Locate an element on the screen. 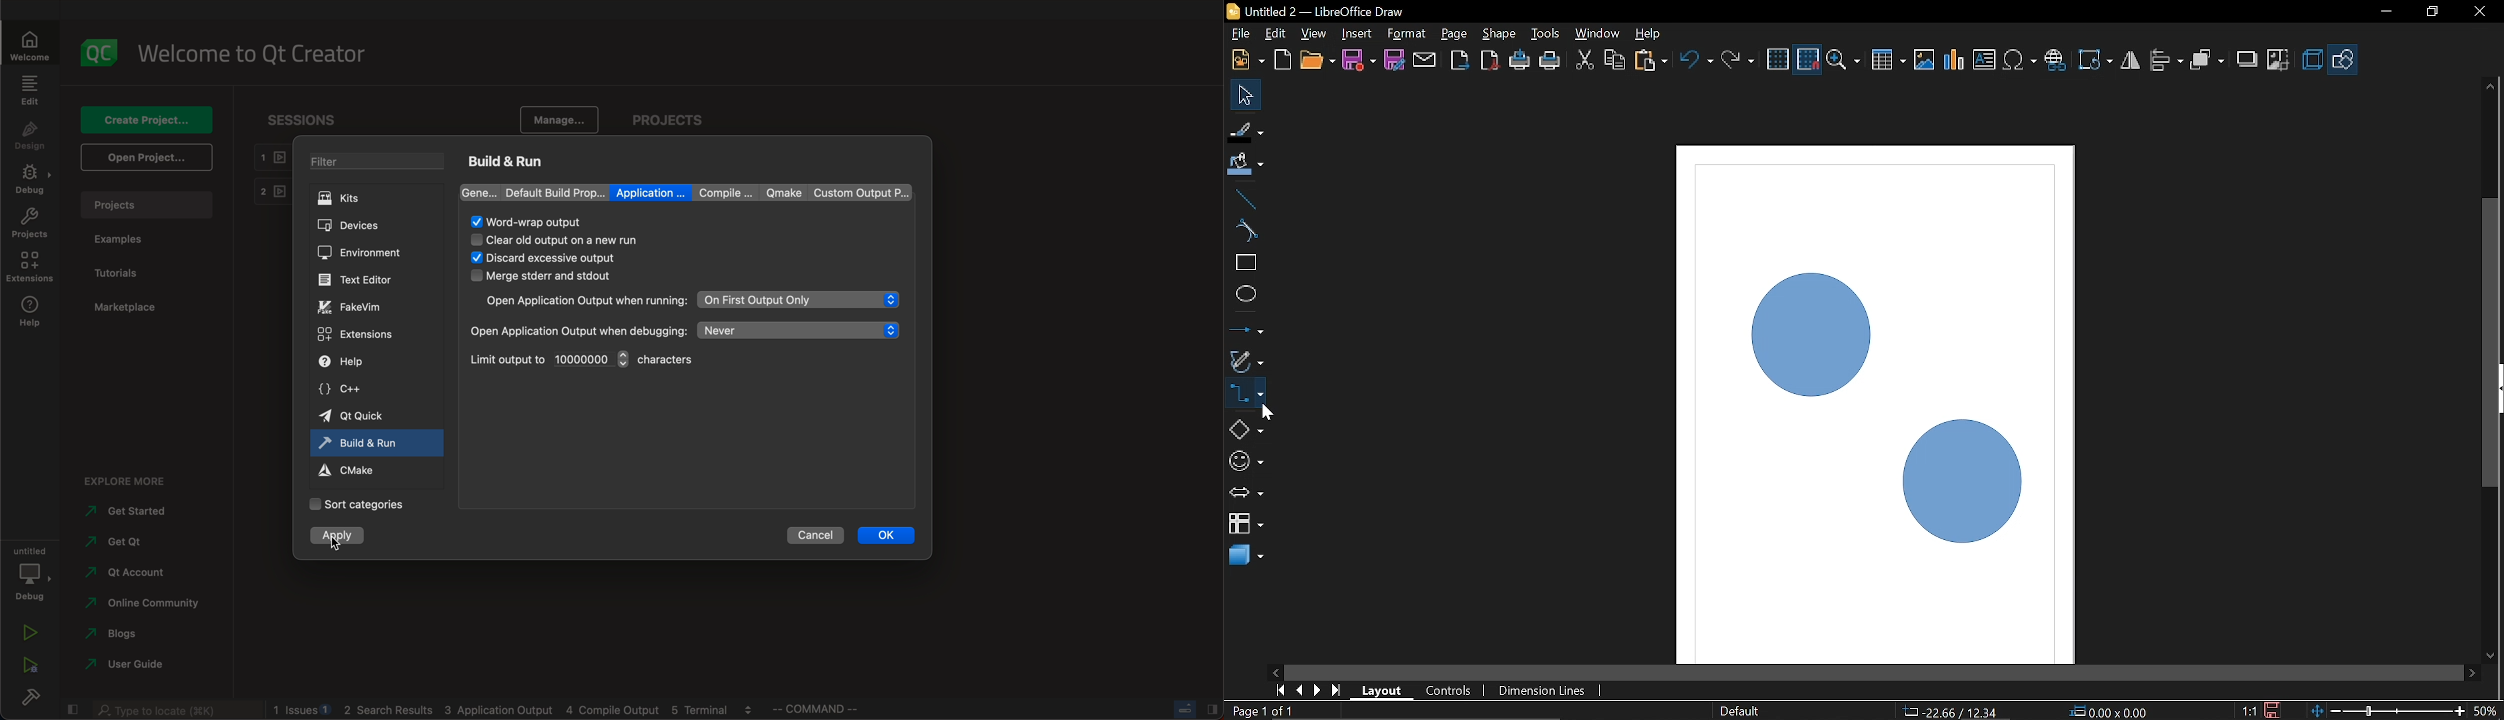 The image size is (2520, 728). run debug is located at coordinates (29, 668).